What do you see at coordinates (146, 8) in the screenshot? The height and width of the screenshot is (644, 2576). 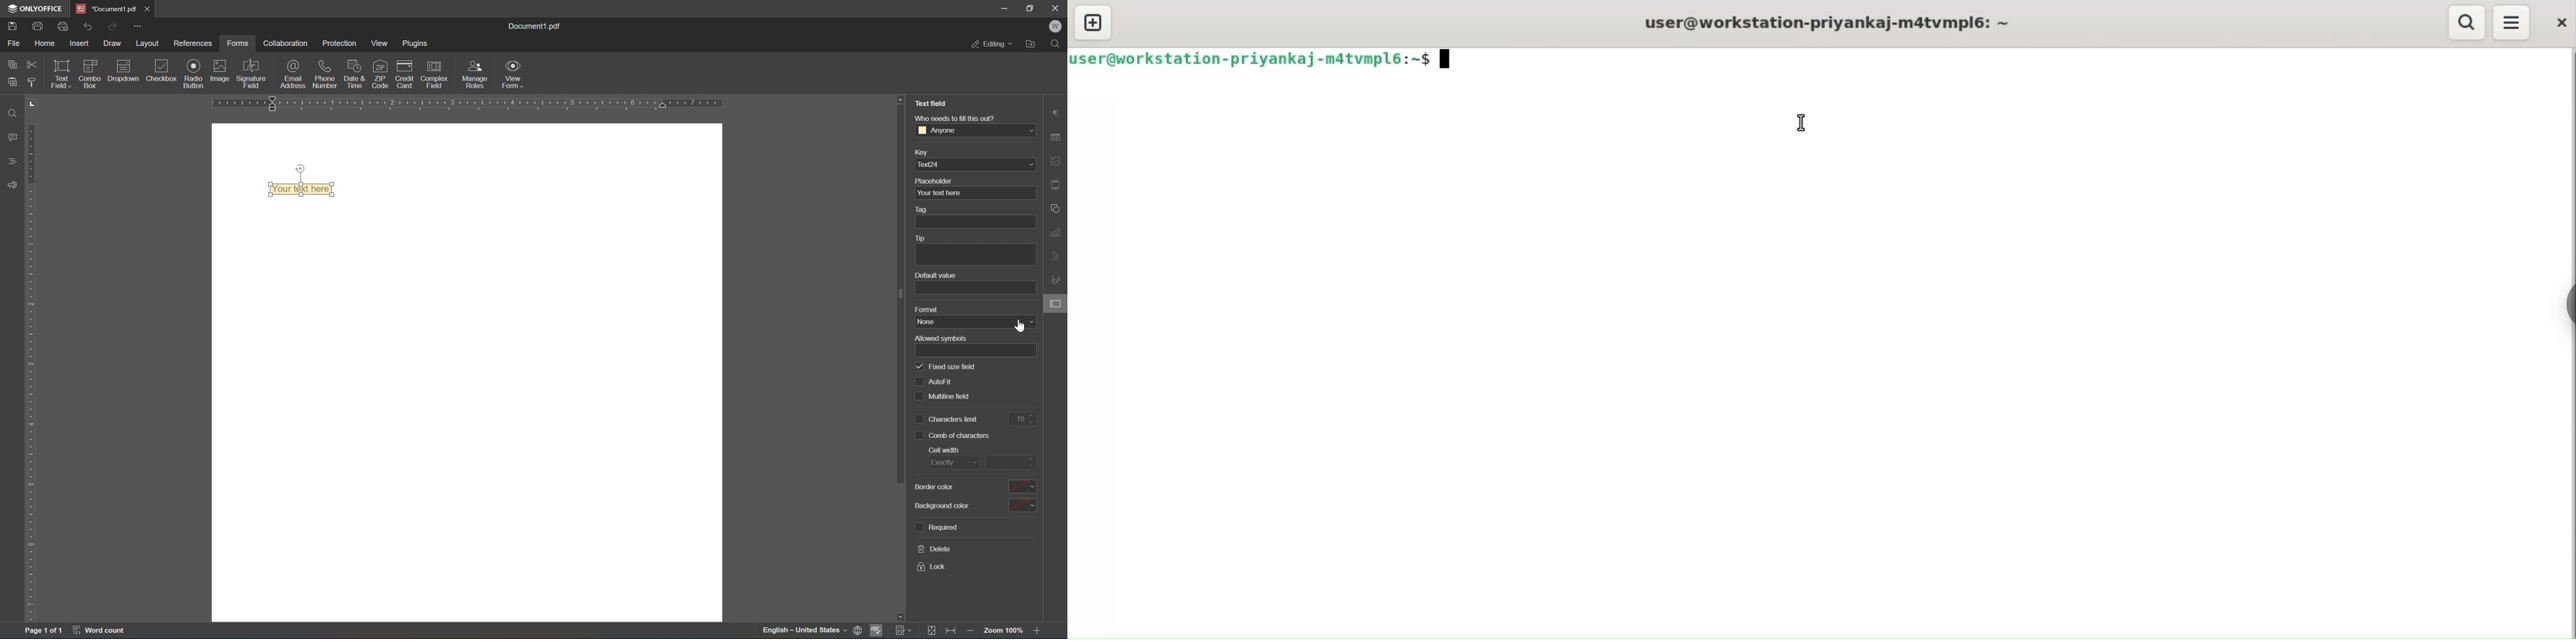 I see `close` at bounding box center [146, 8].